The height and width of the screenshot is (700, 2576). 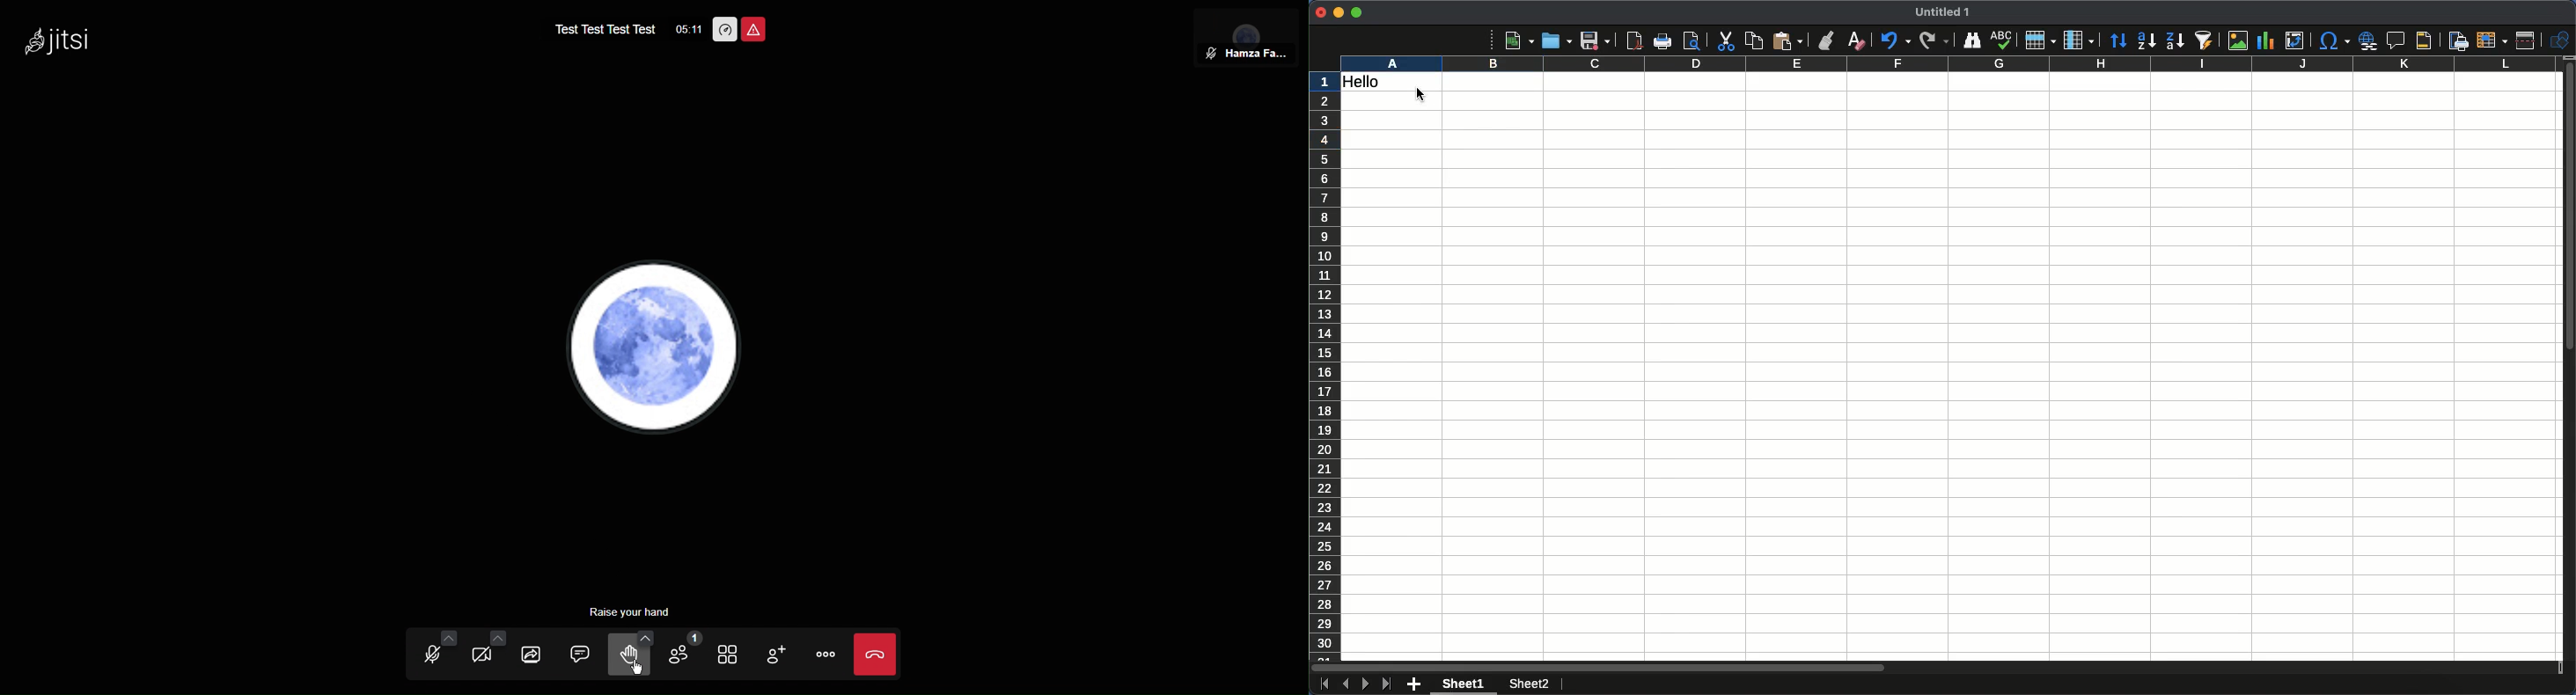 What do you see at coordinates (2422, 41) in the screenshot?
I see `Headers and footers` at bounding box center [2422, 41].